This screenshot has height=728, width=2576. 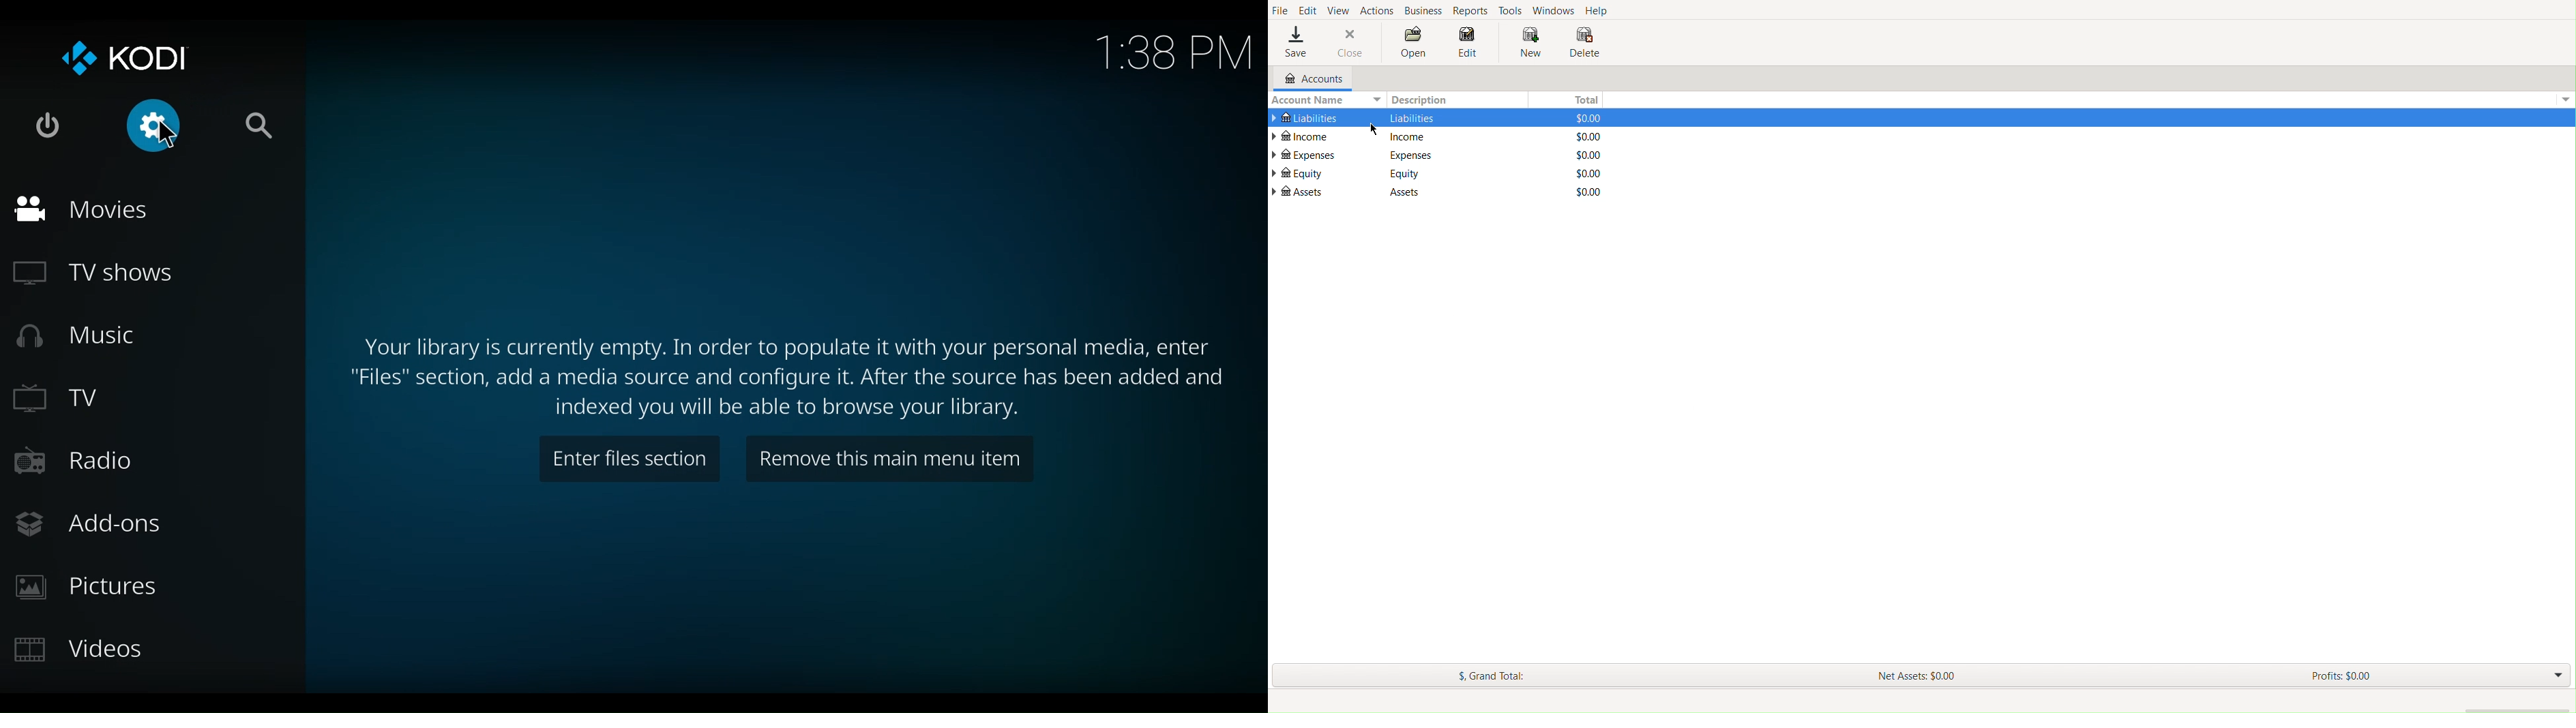 I want to click on Assets, so click(x=1299, y=192).